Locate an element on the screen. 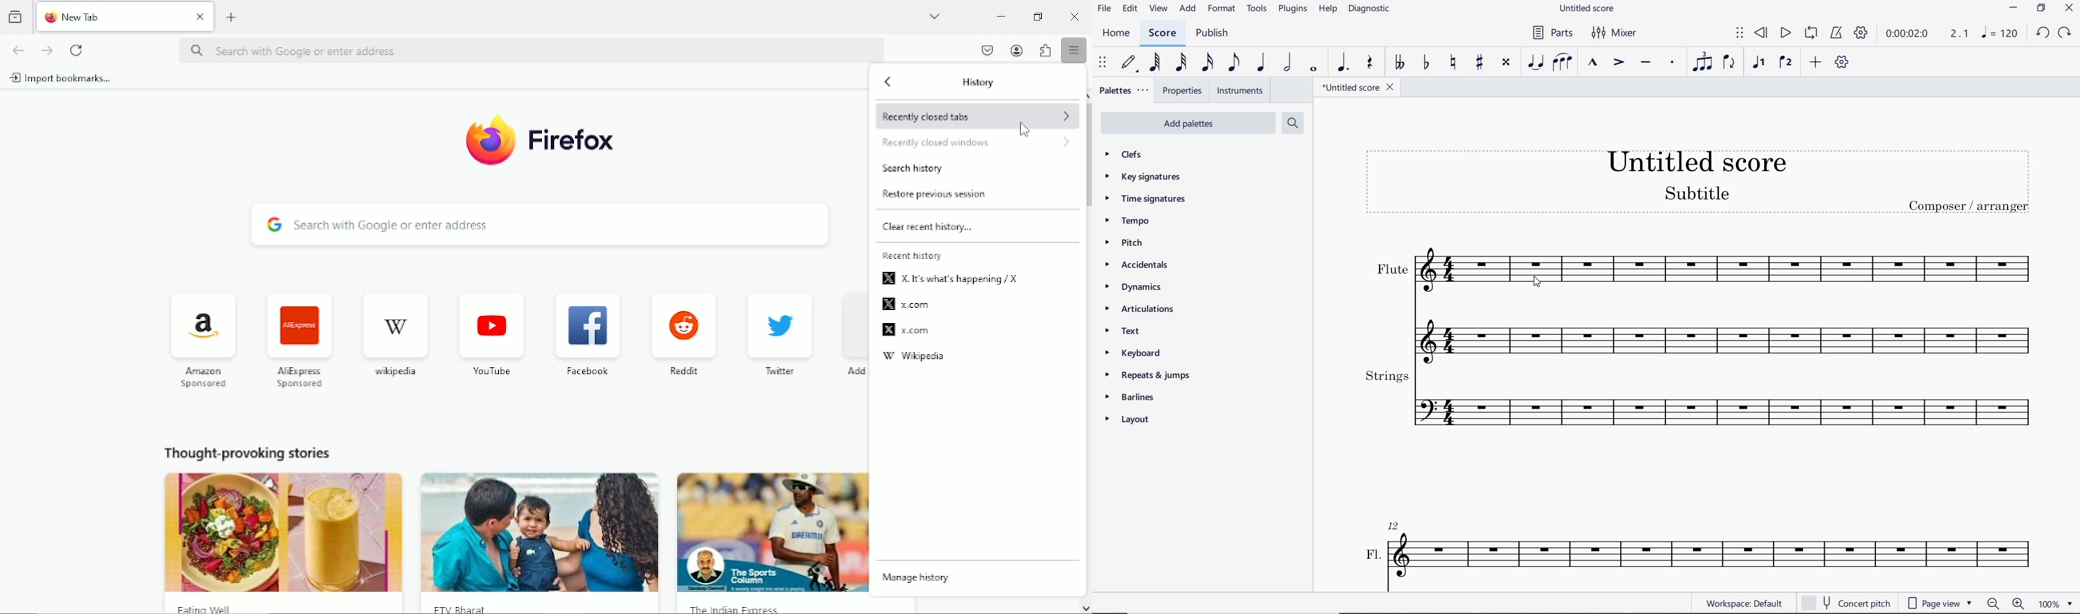  DIAGNOSTIC is located at coordinates (1371, 9).